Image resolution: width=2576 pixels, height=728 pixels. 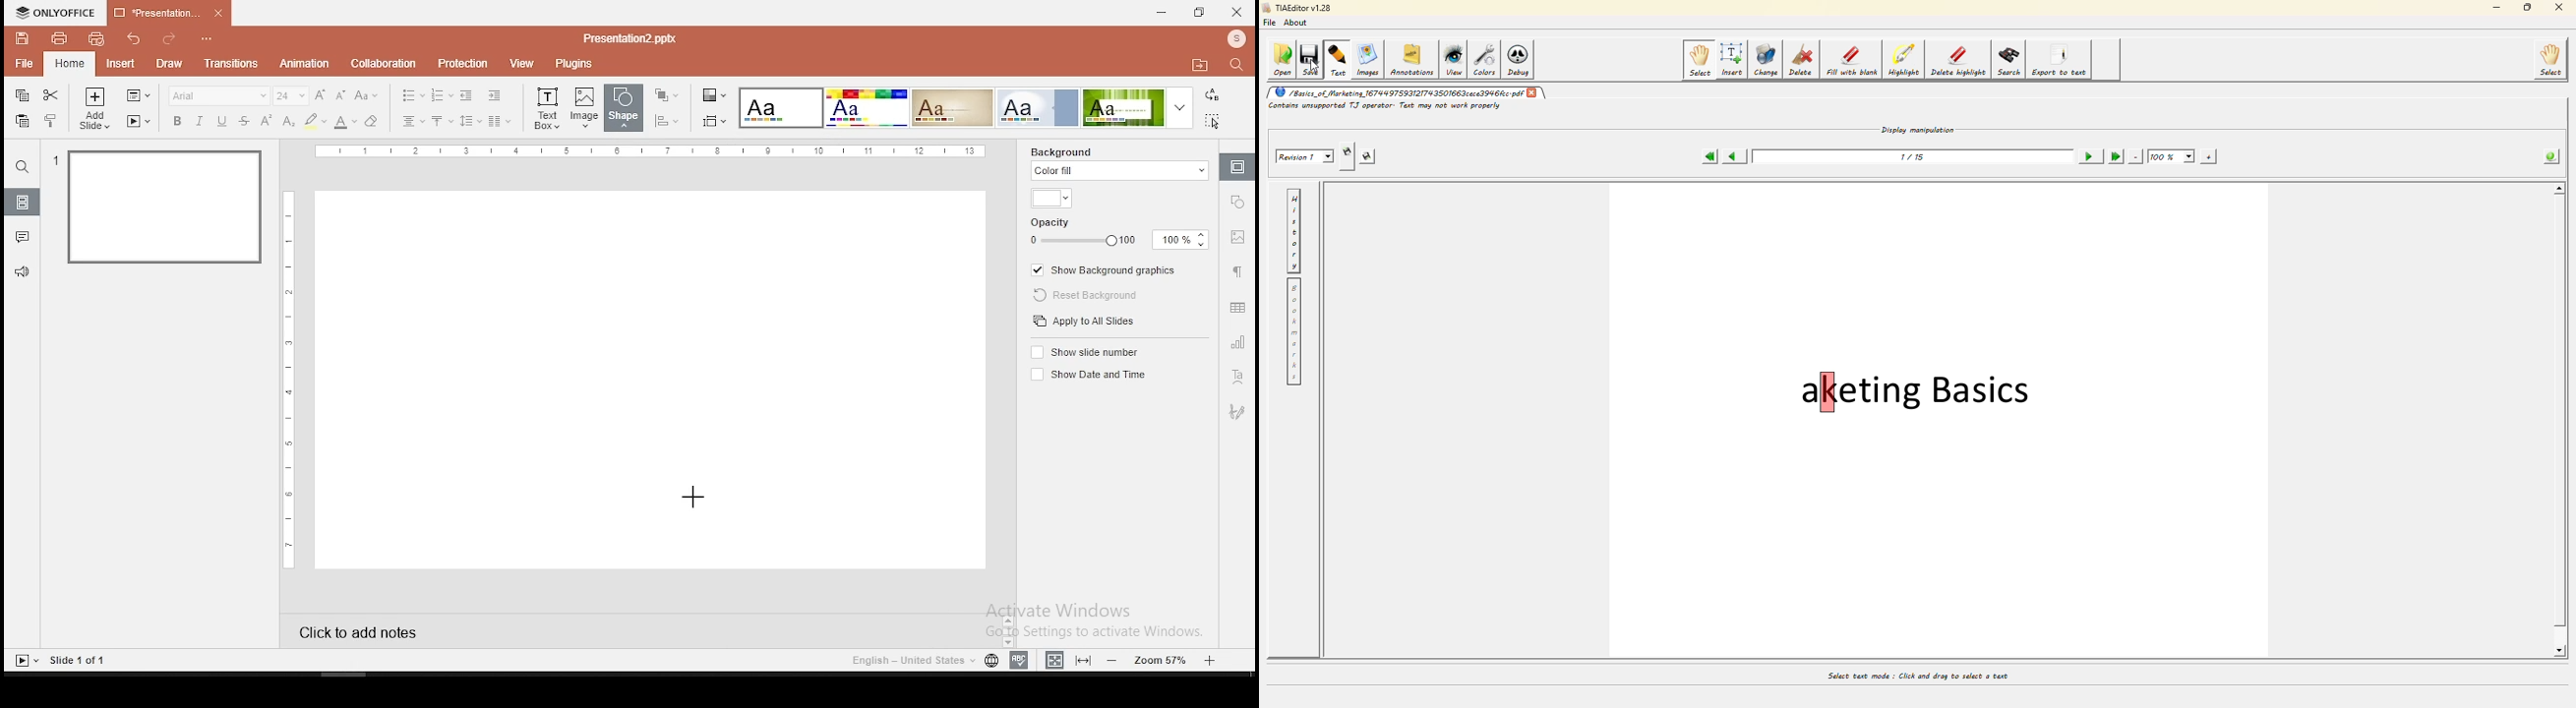 What do you see at coordinates (307, 64) in the screenshot?
I see `animation` at bounding box center [307, 64].